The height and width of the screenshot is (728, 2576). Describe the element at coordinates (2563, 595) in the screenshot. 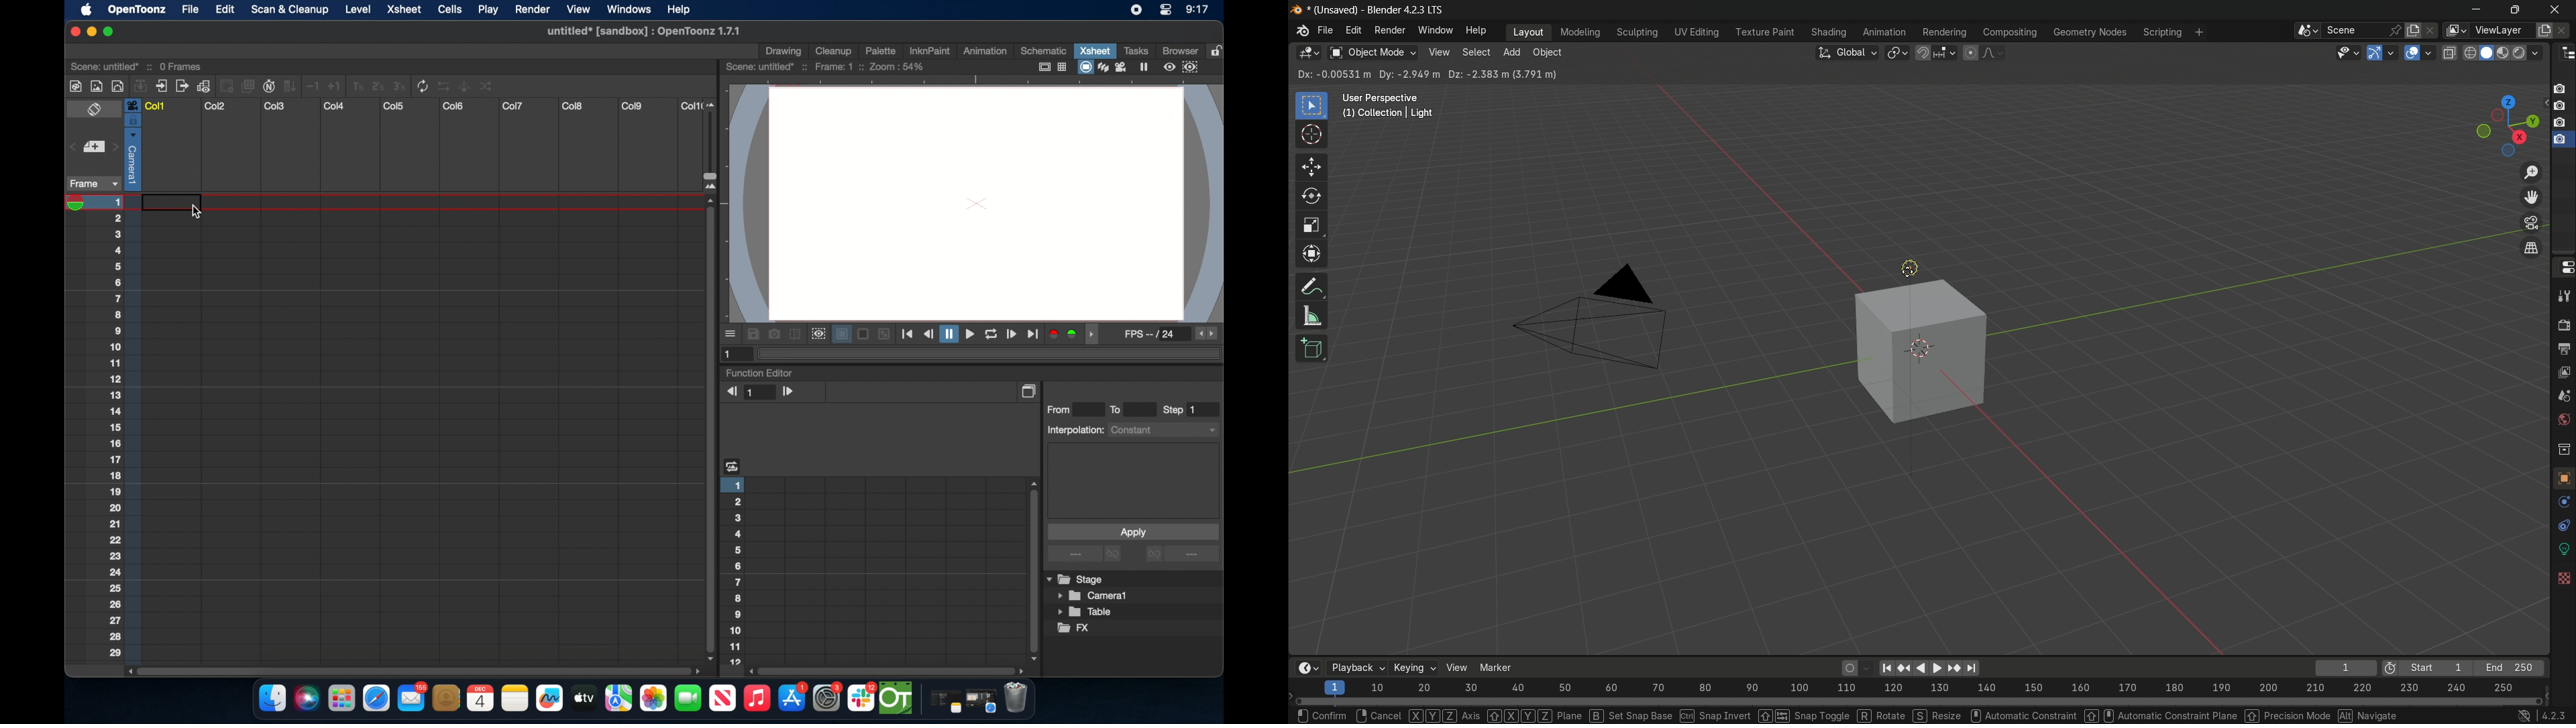

I see `data` at that location.